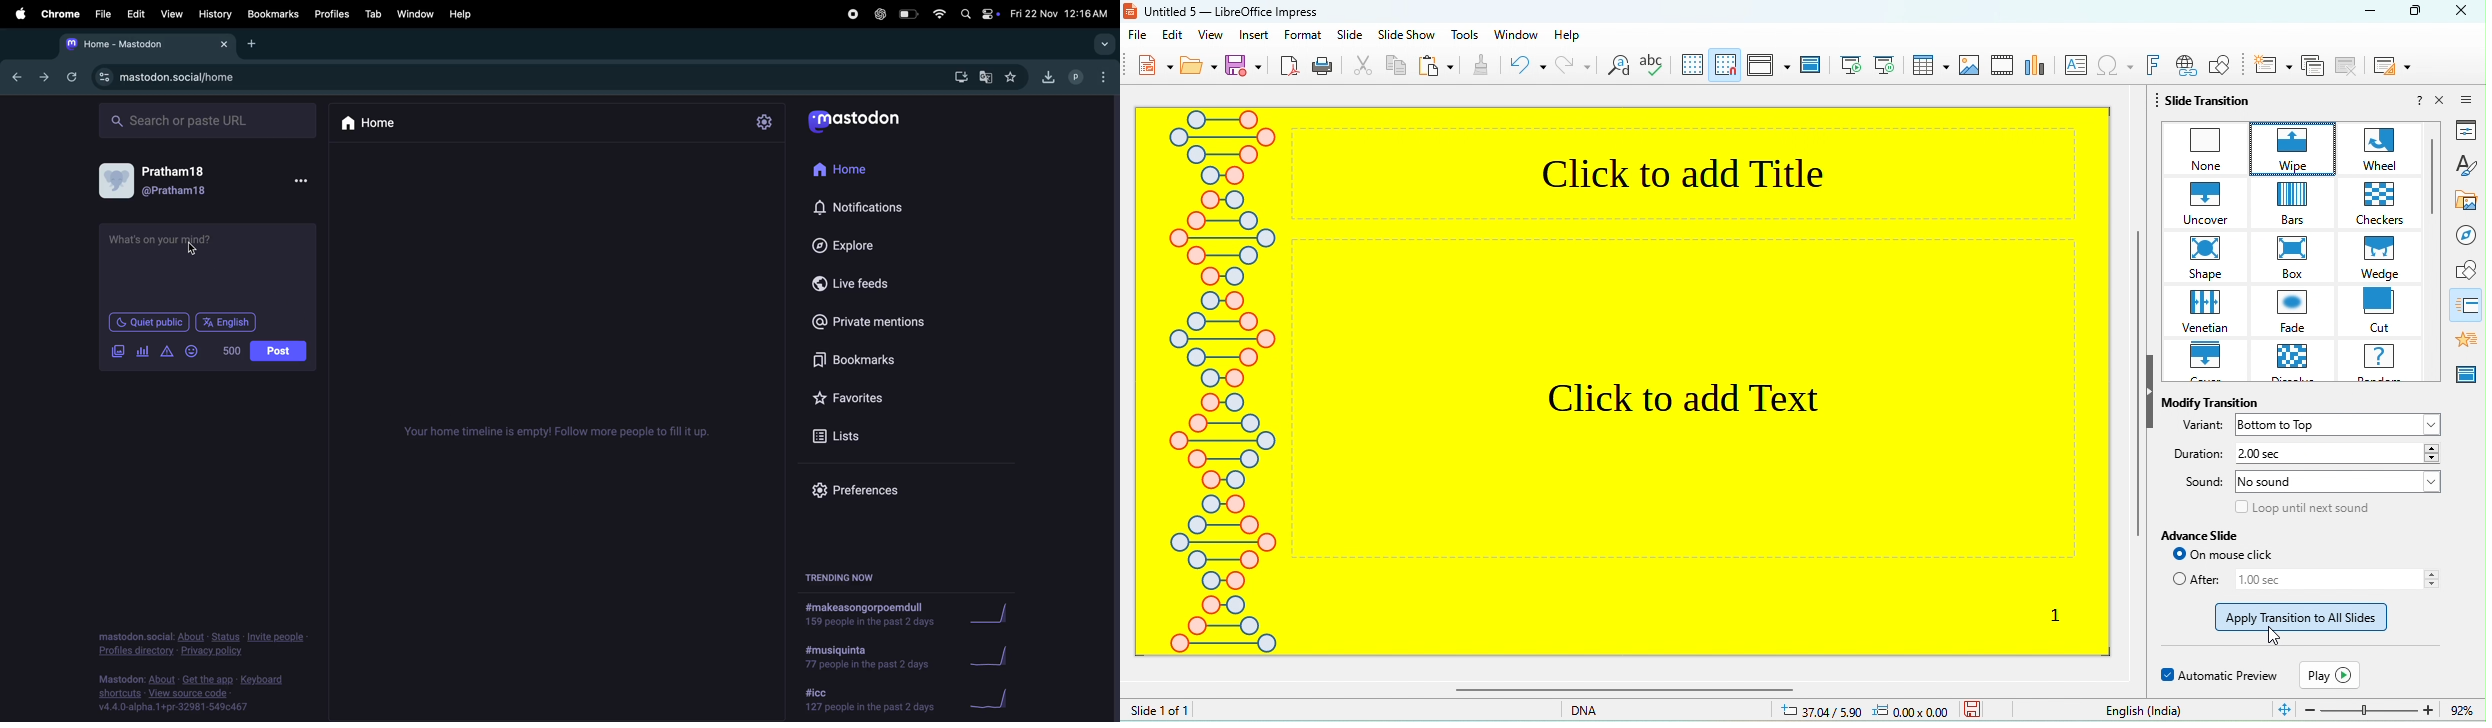 The image size is (2492, 728). Describe the element at coordinates (908, 14) in the screenshot. I see `battery` at that location.